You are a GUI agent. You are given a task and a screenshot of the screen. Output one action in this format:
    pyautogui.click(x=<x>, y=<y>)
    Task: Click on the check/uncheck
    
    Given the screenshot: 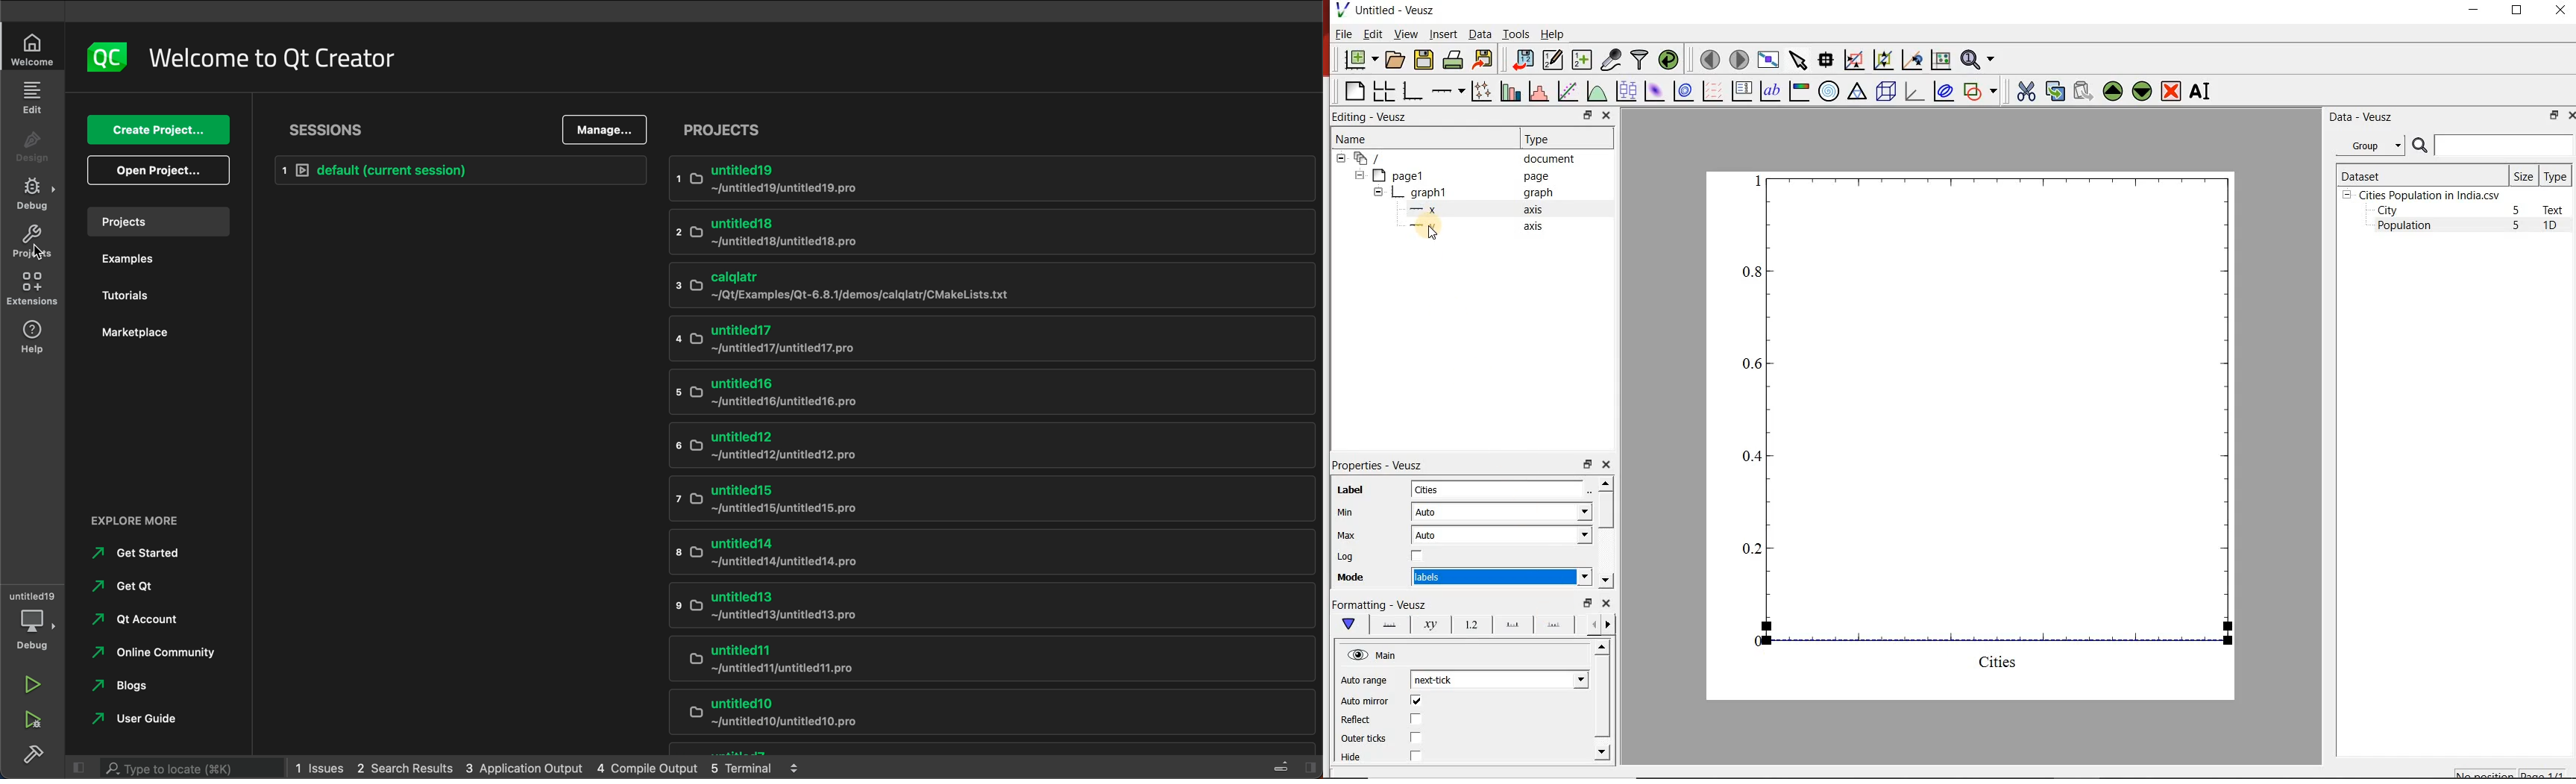 What is the action you would take?
    pyautogui.click(x=1416, y=719)
    